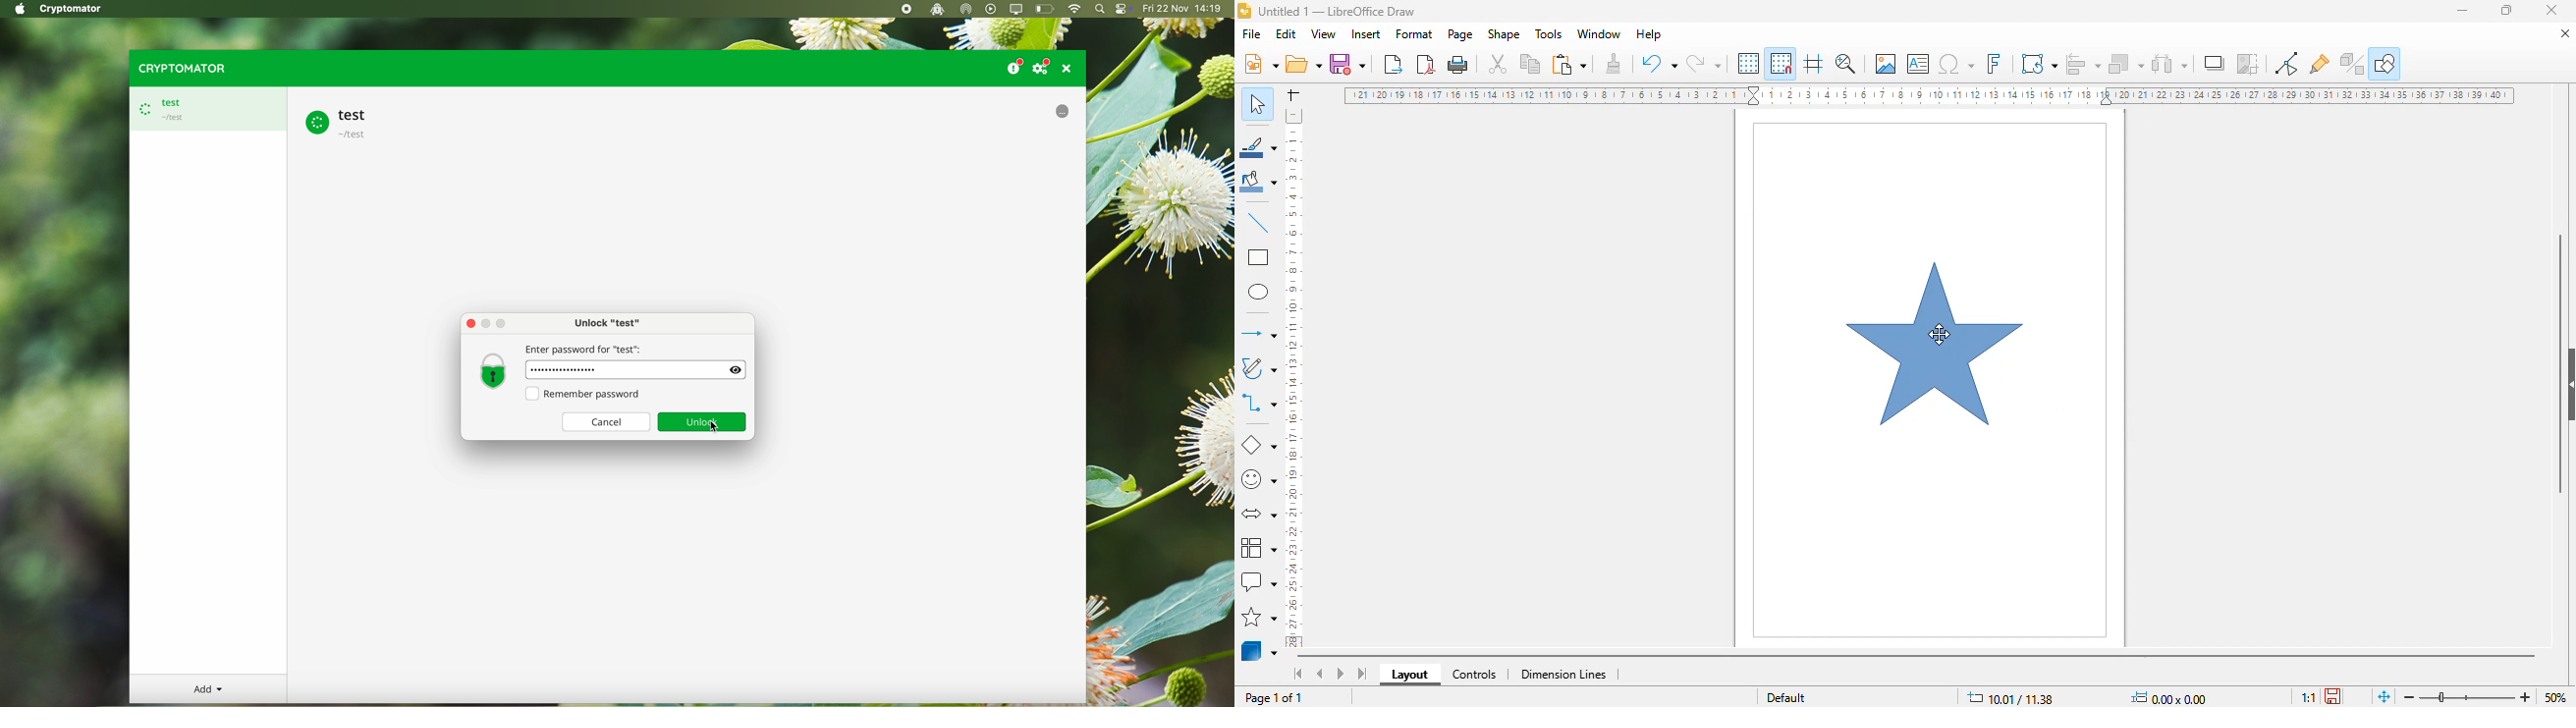  Describe the element at coordinates (1461, 33) in the screenshot. I see `page` at that location.